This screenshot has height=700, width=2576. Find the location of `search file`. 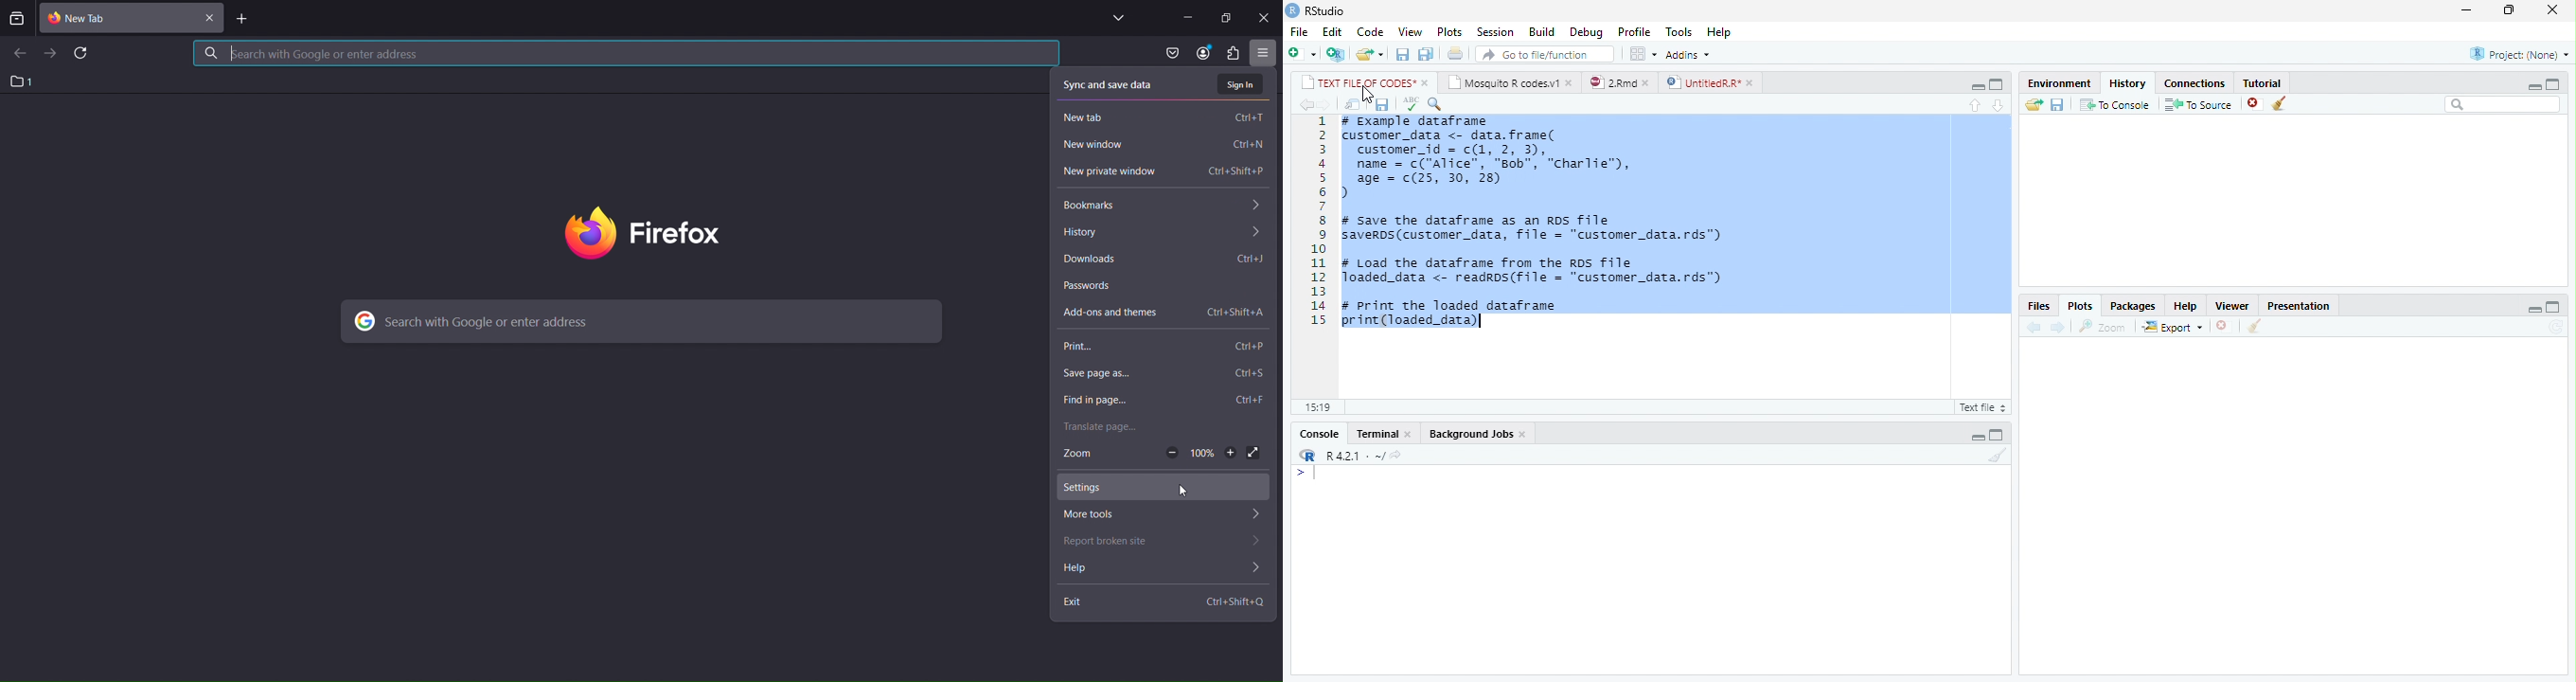

search file is located at coordinates (1546, 54).